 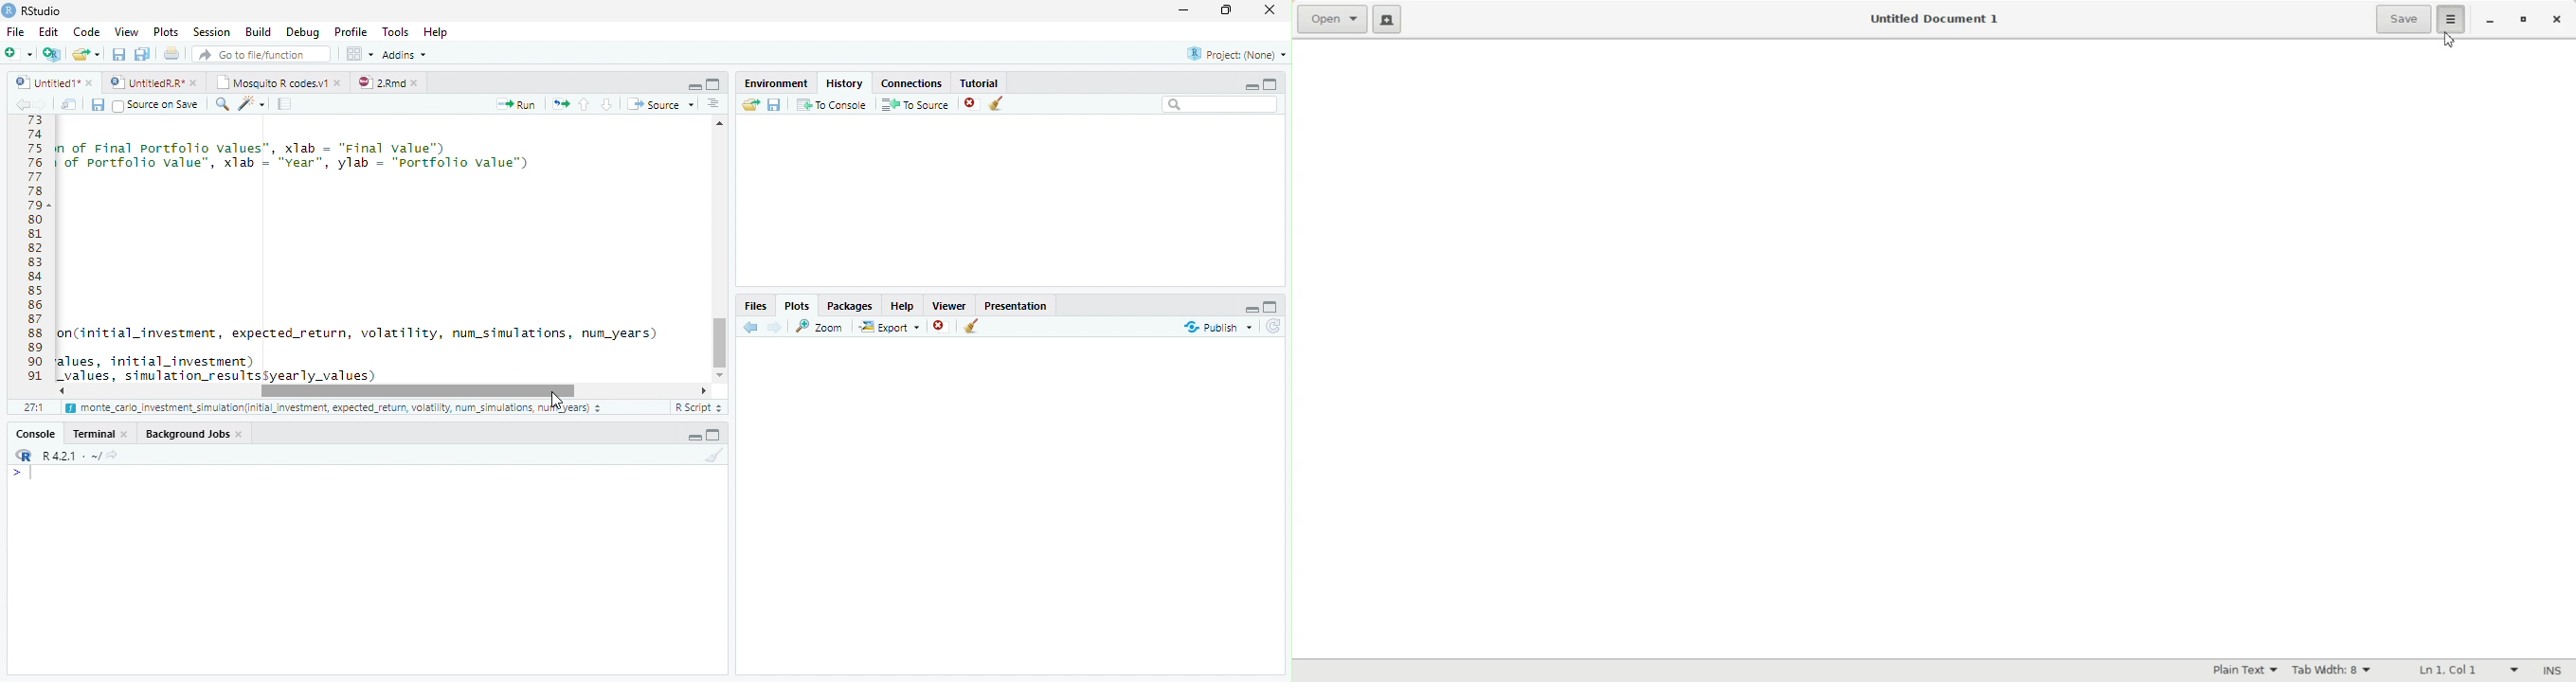 I want to click on 2.Rmd, so click(x=388, y=82).